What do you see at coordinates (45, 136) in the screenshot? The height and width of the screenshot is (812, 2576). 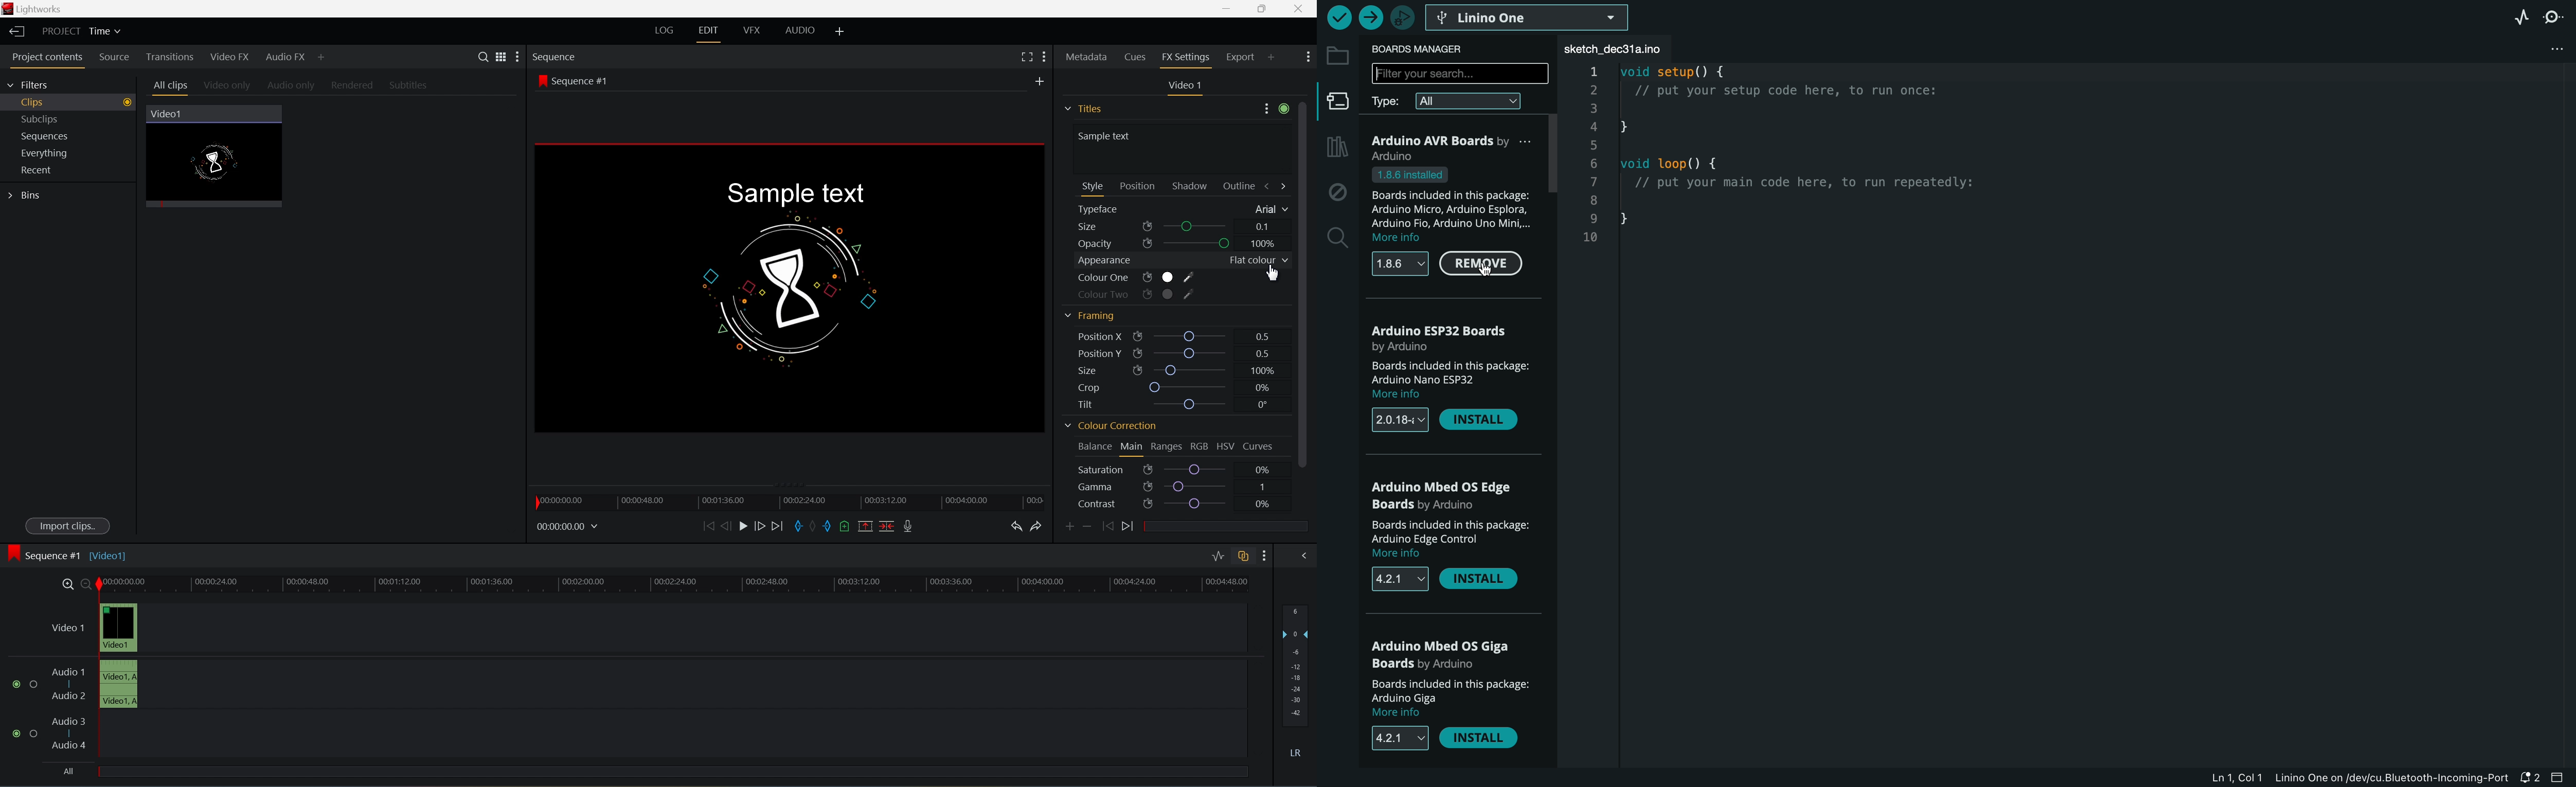 I see `sequences` at bounding box center [45, 136].